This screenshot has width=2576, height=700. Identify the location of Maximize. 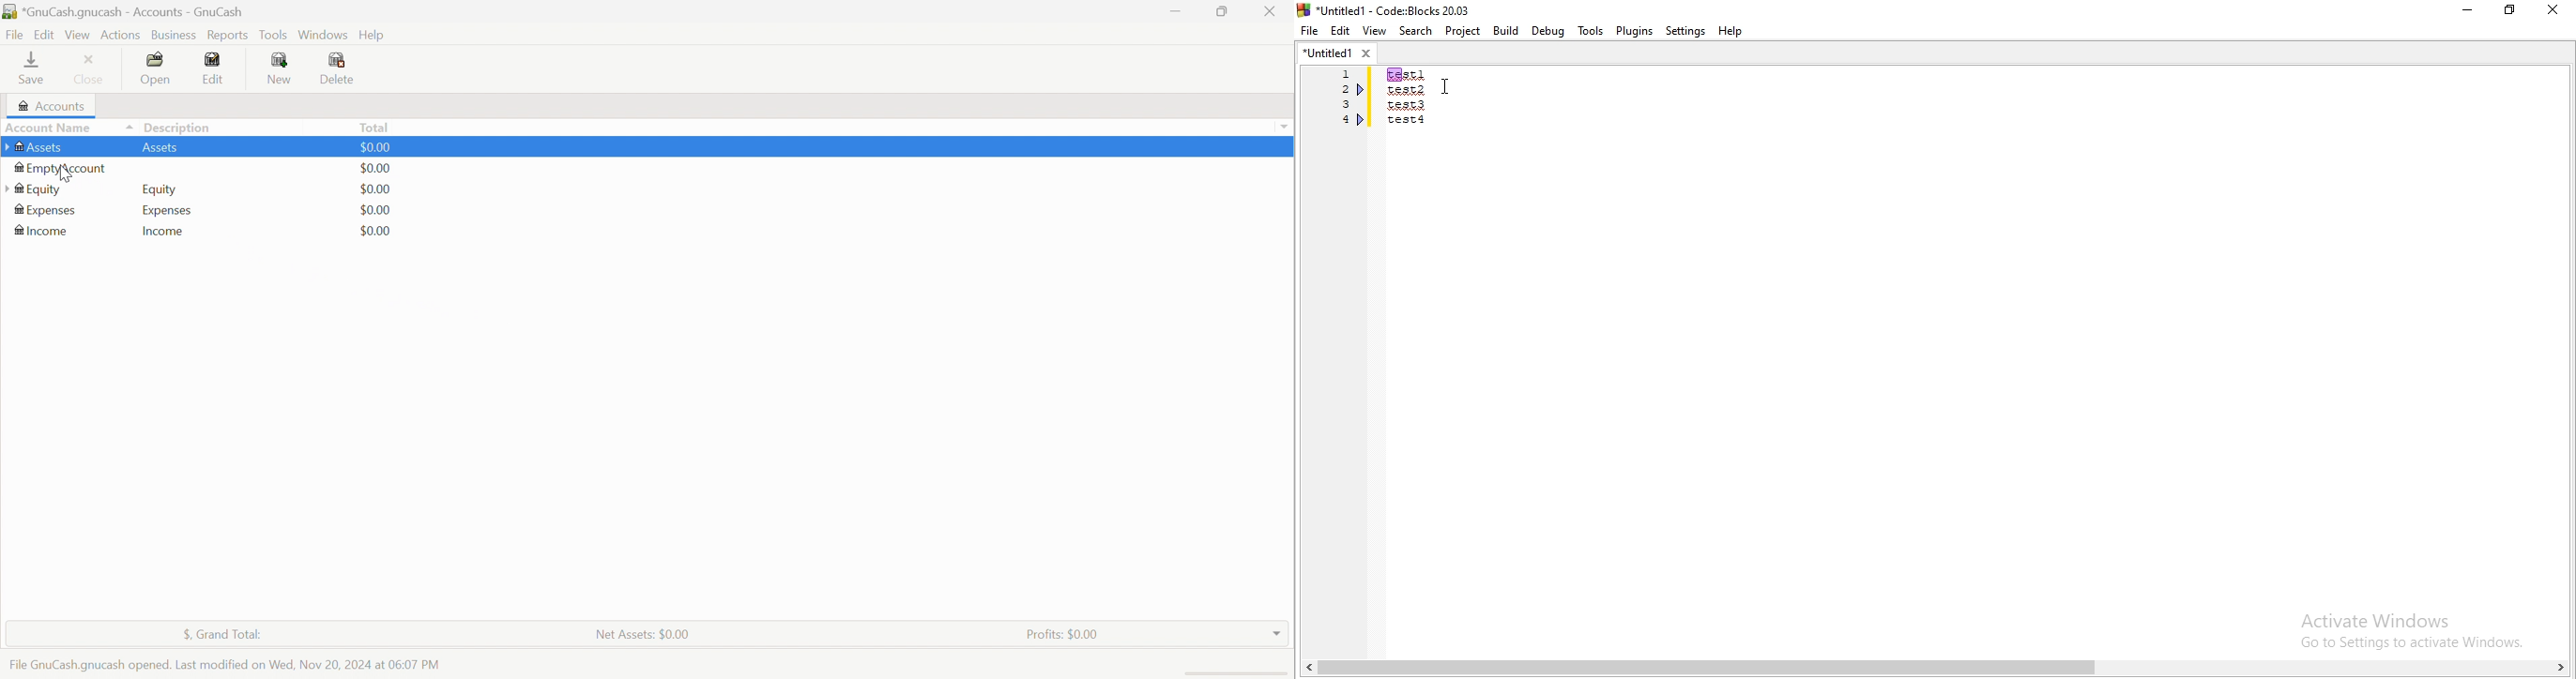
(2513, 12).